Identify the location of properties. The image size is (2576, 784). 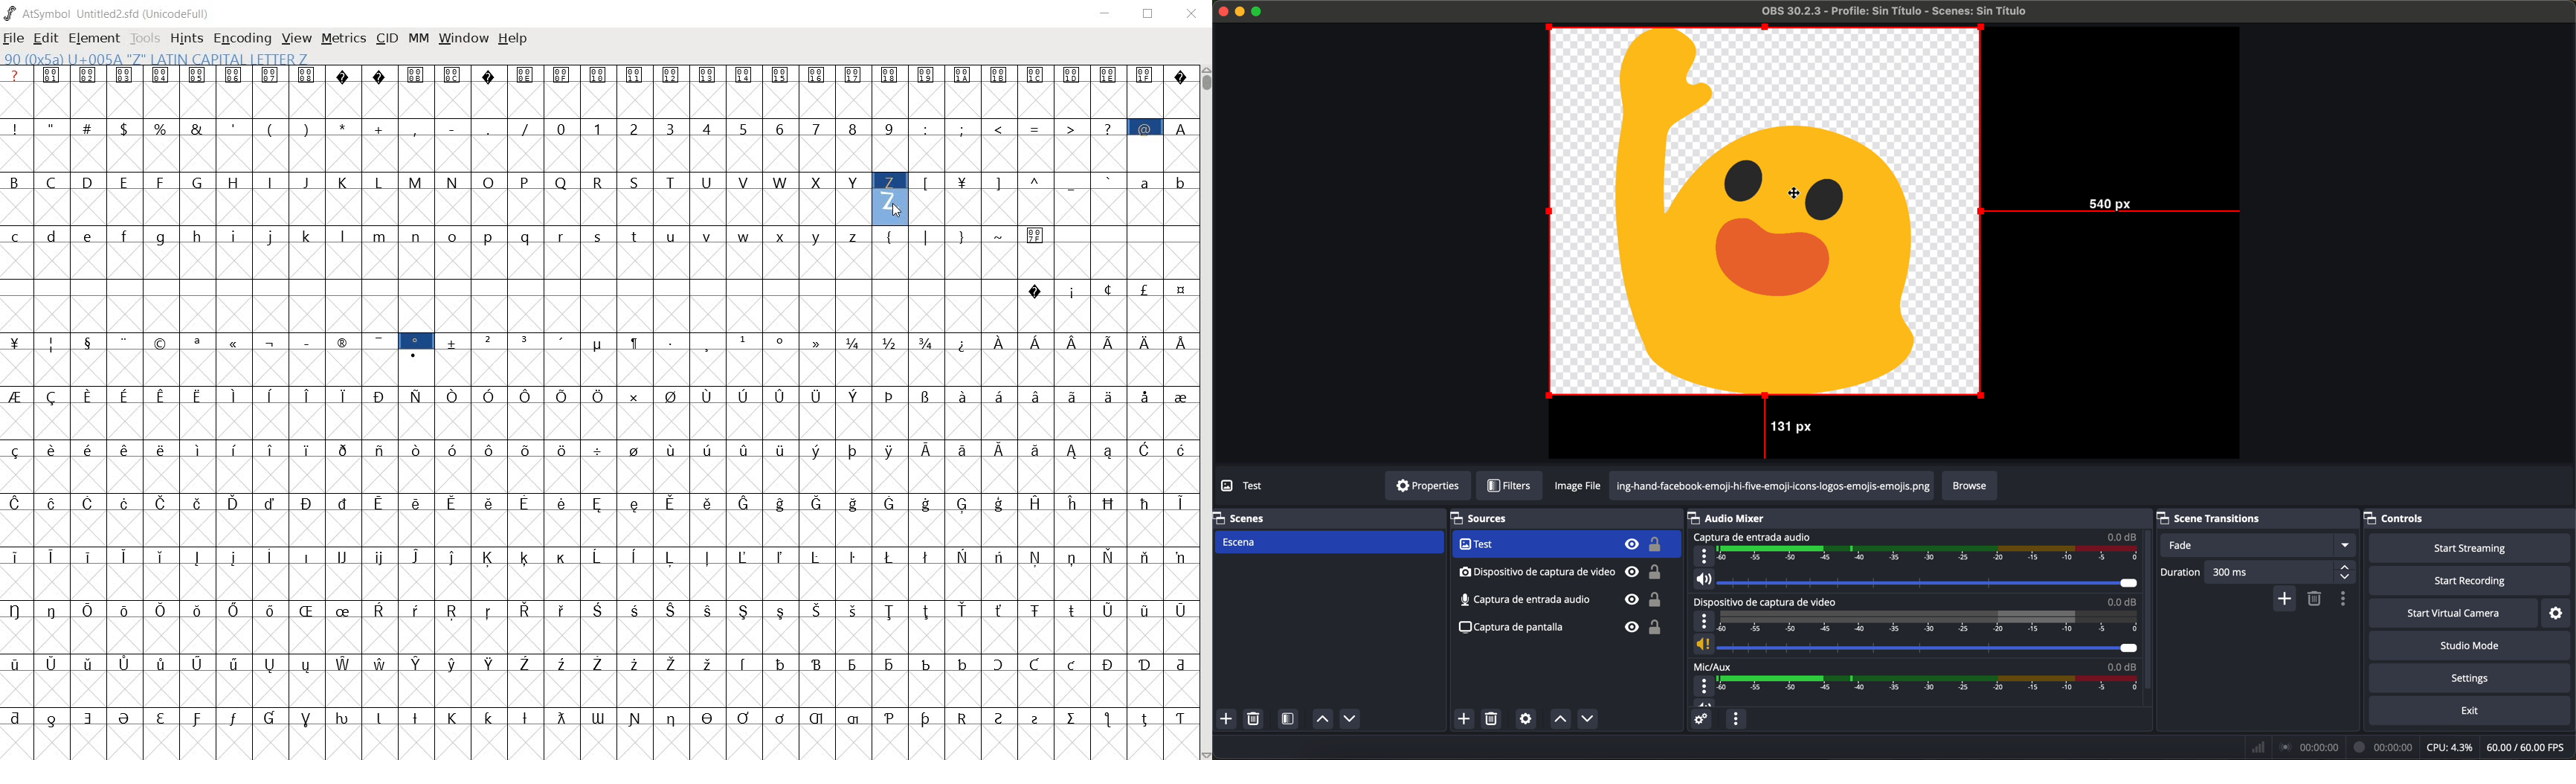
(1428, 486).